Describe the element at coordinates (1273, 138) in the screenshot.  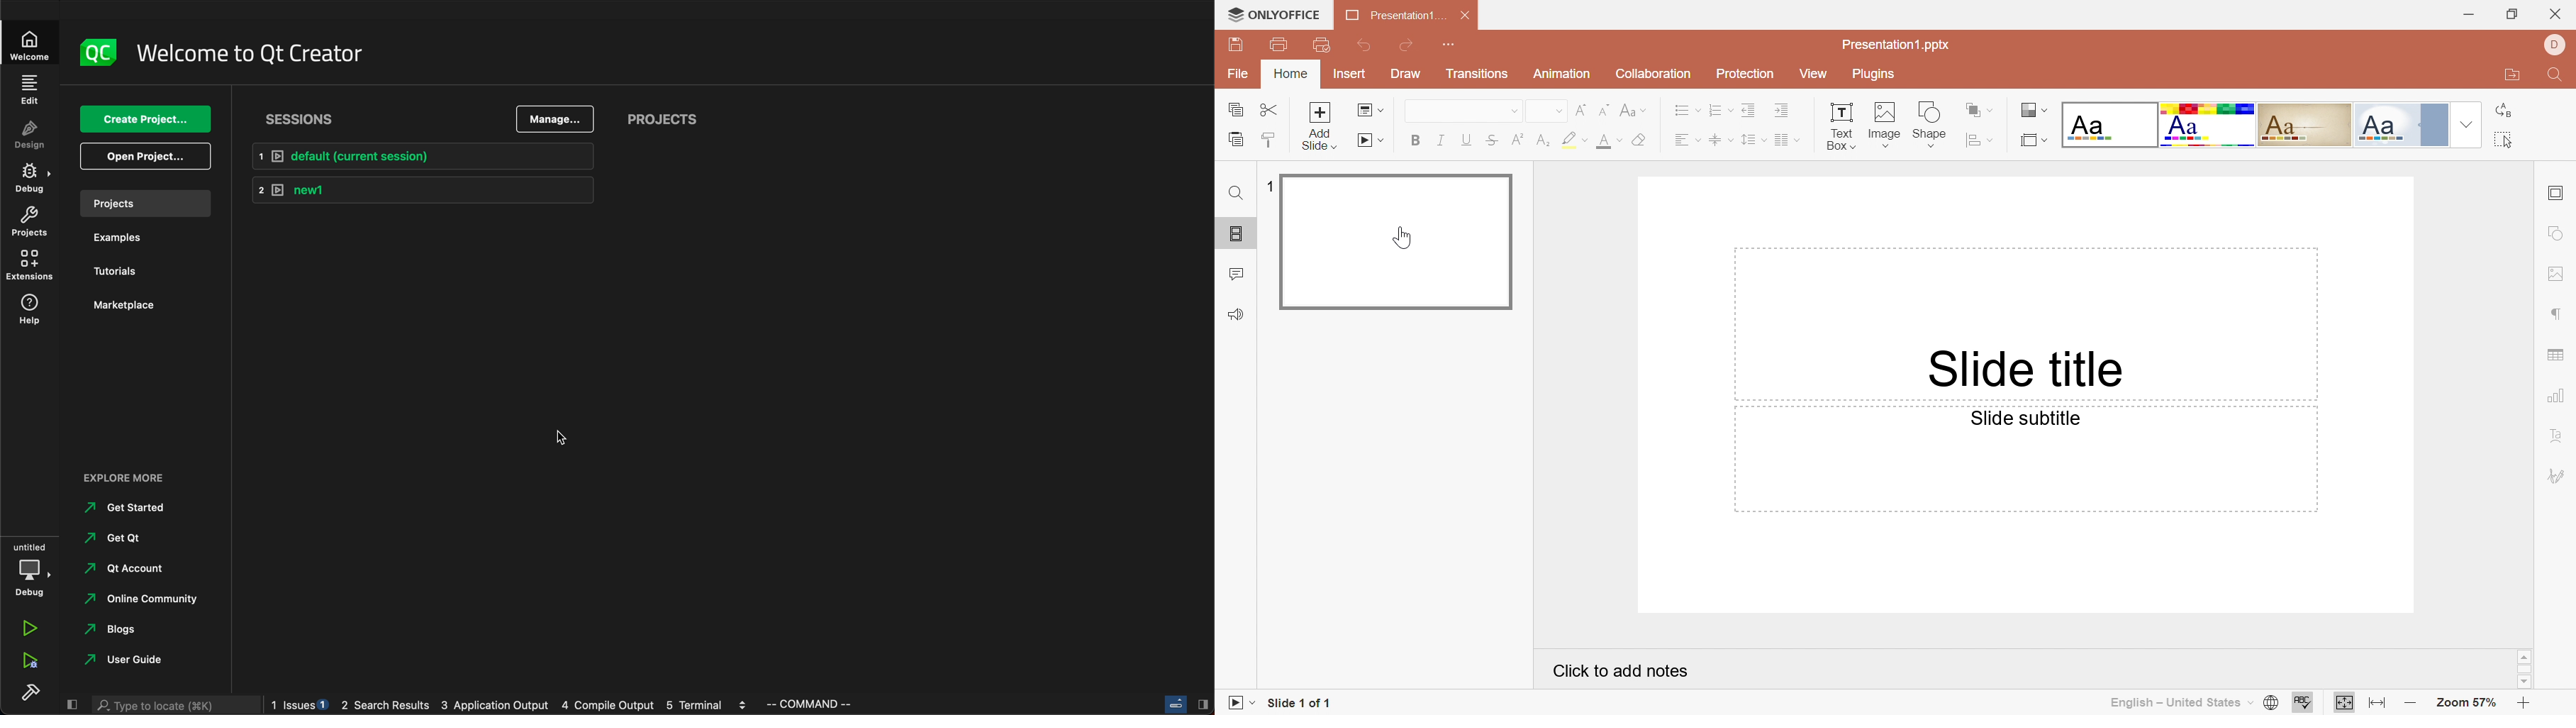
I see `Copy style` at that location.